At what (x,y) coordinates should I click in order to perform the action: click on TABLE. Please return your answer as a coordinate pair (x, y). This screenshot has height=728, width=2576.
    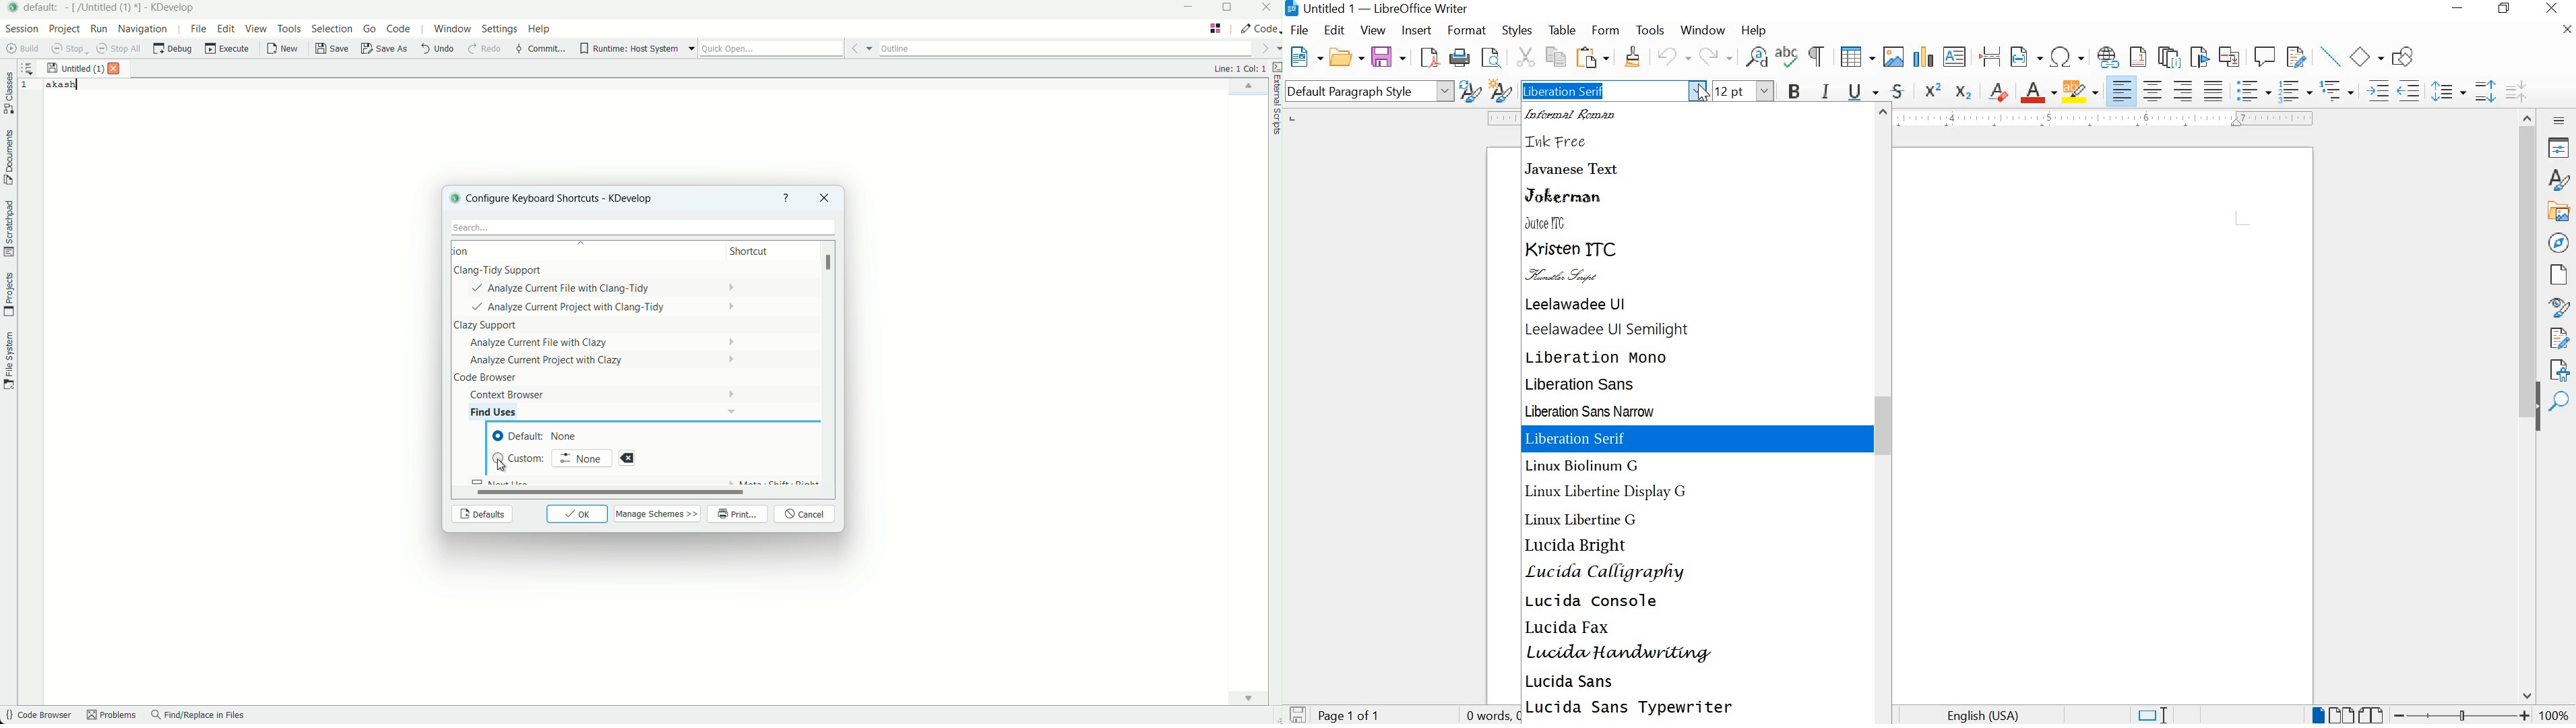
    Looking at the image, I should click on (1562, 30).